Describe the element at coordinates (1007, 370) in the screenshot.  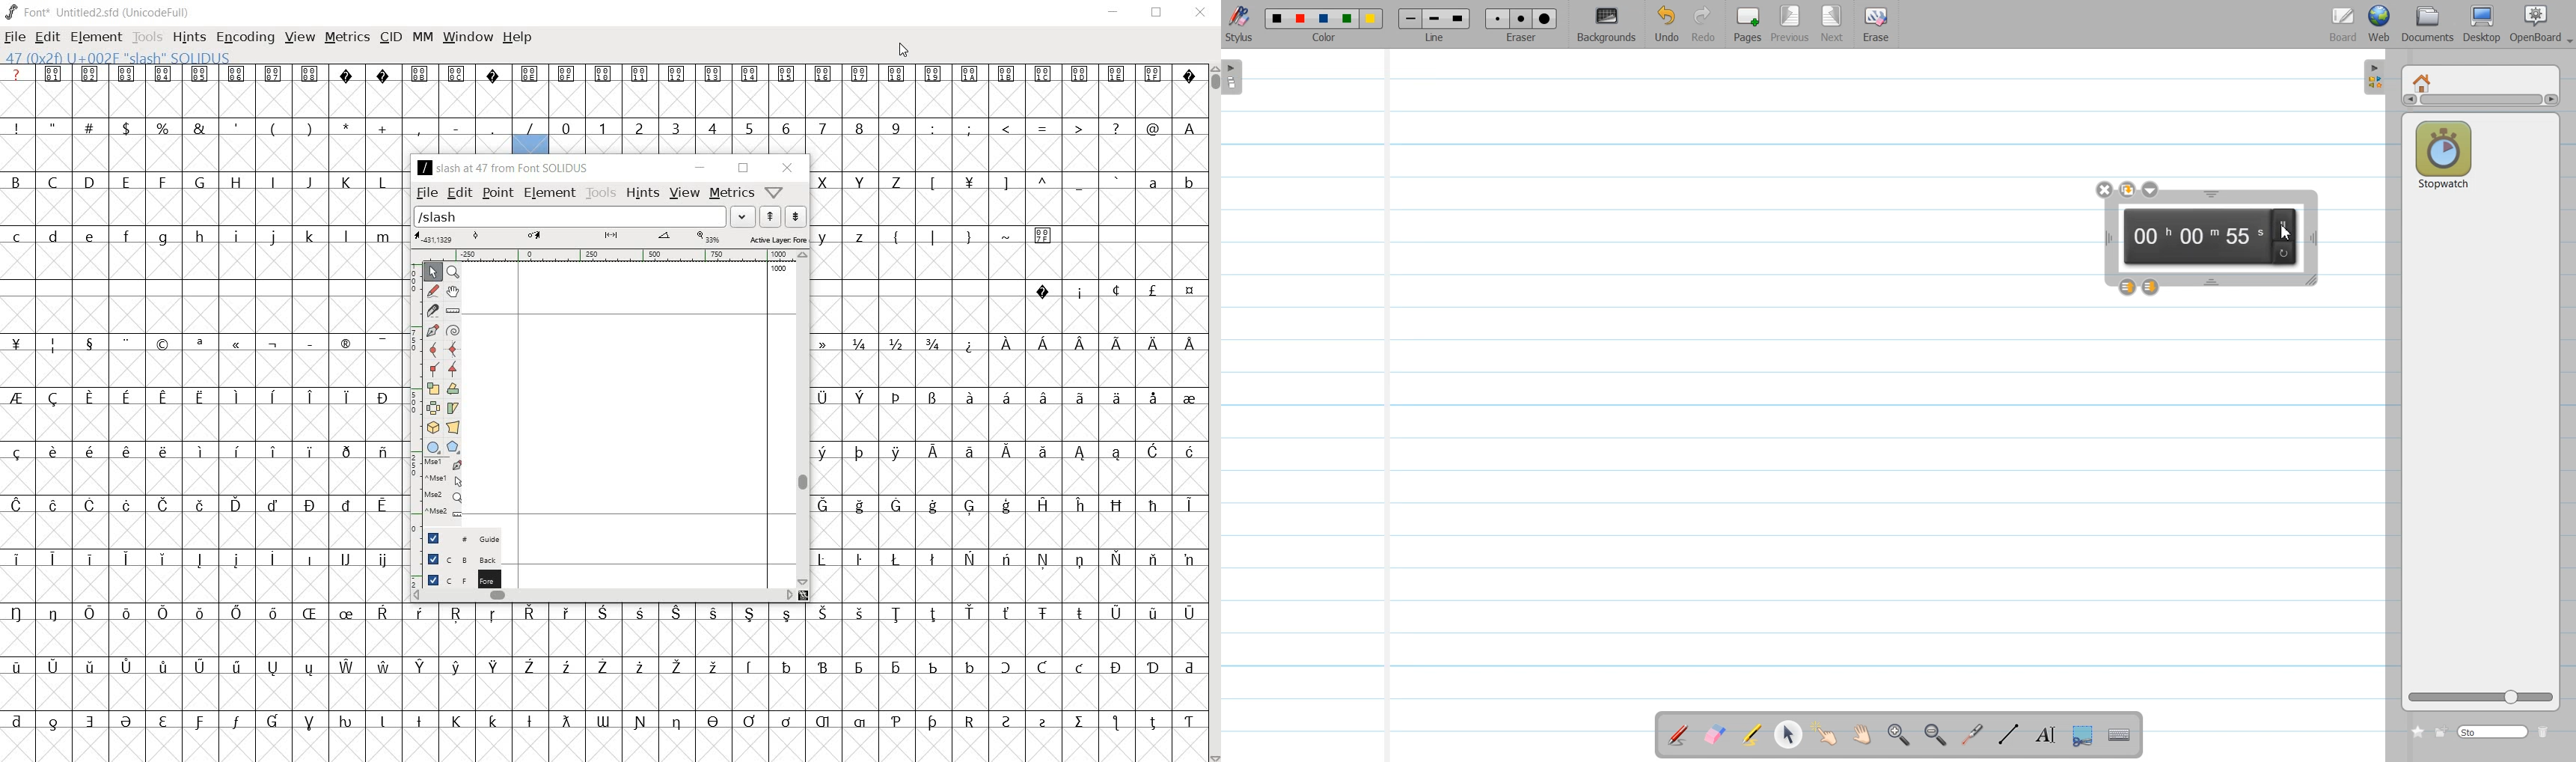
I see `empty cells` at that location.